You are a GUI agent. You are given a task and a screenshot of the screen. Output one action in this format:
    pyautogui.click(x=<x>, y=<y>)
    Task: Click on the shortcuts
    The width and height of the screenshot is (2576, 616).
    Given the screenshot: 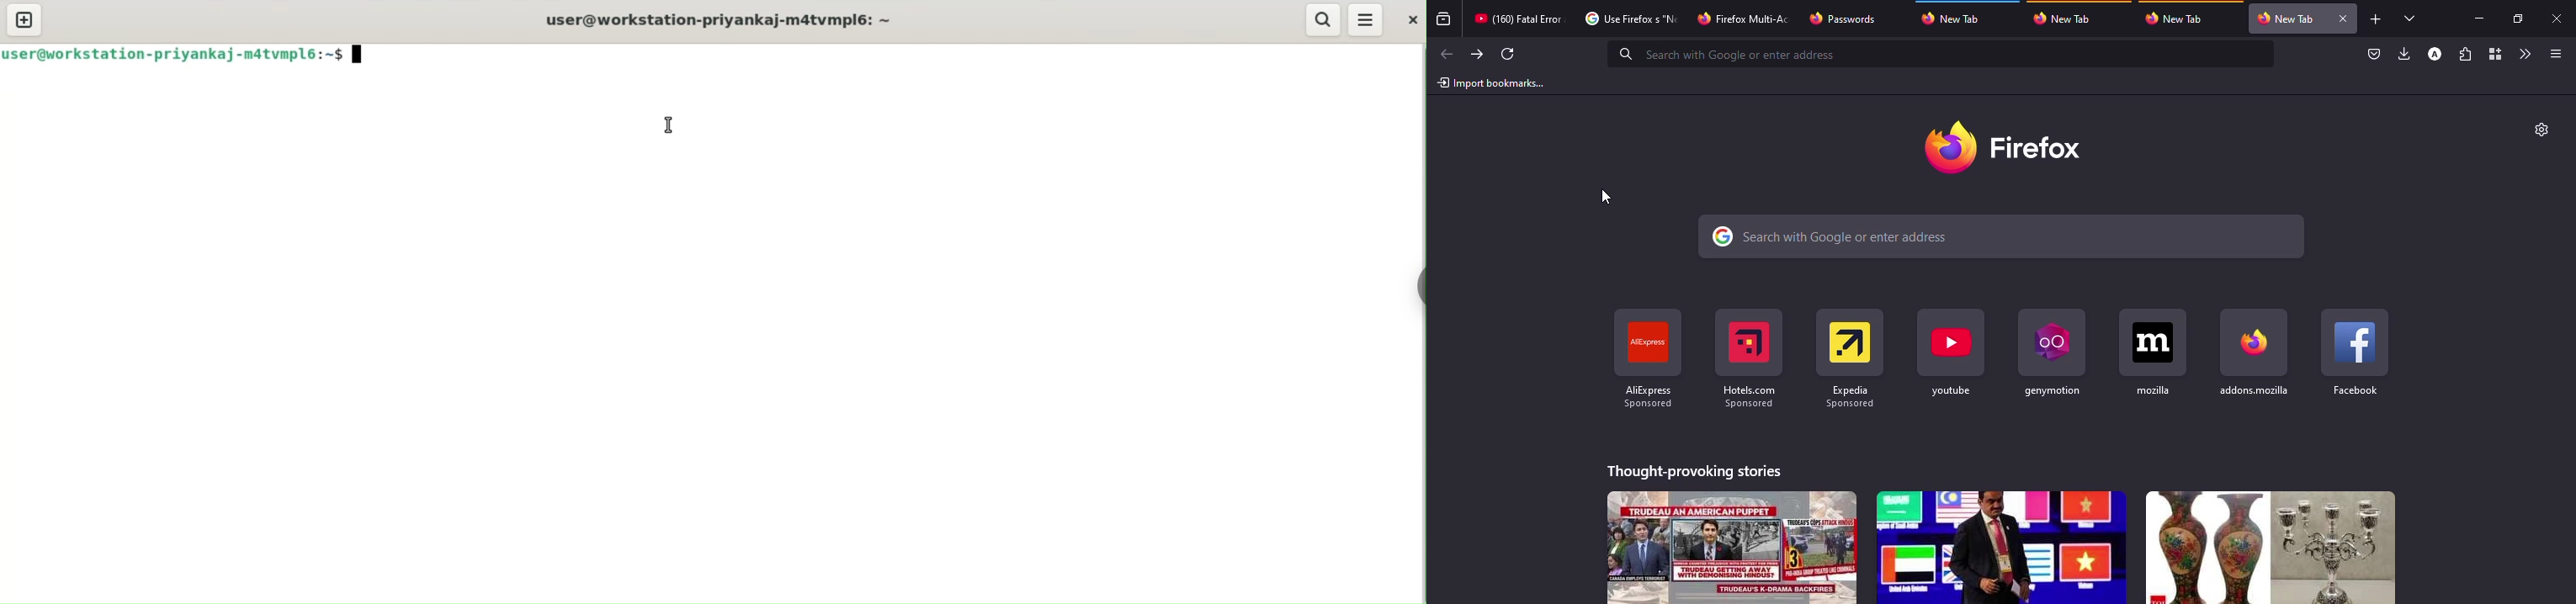 What is the action you would take?
    pyautogui.click(x=2051, y=356)
    